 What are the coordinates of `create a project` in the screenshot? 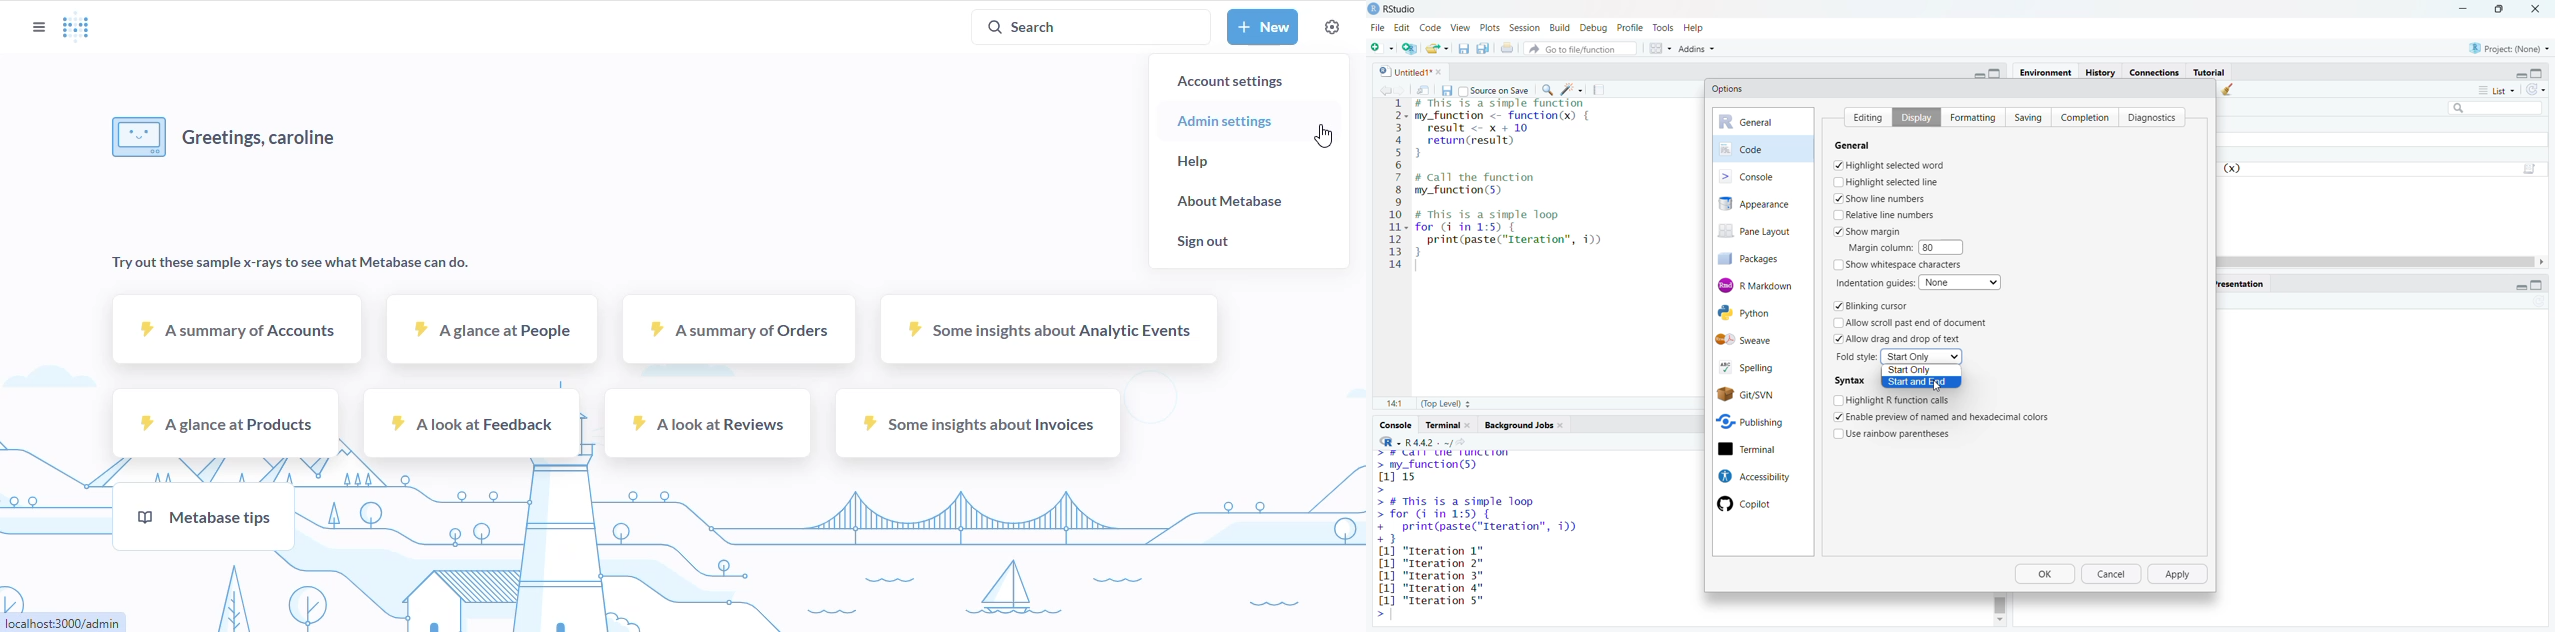 It's located at (1409, 46).